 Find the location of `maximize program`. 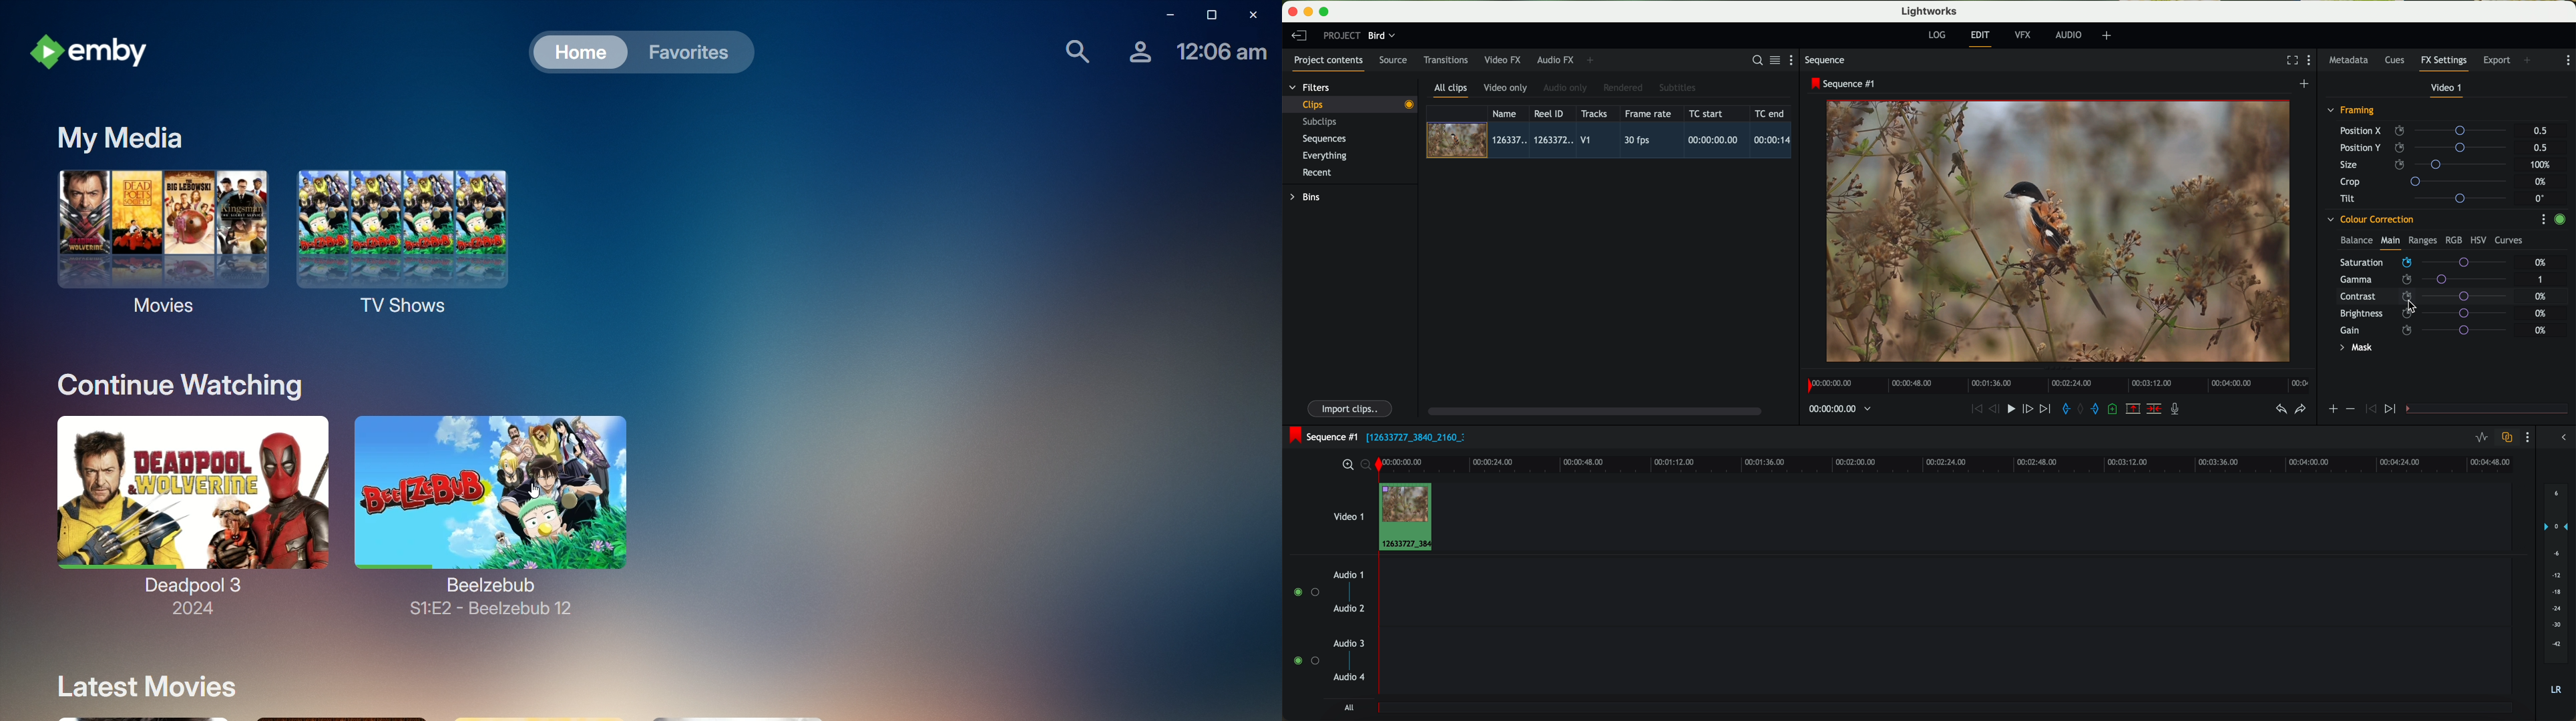

maximize program is located at coordinates (1326, 12).